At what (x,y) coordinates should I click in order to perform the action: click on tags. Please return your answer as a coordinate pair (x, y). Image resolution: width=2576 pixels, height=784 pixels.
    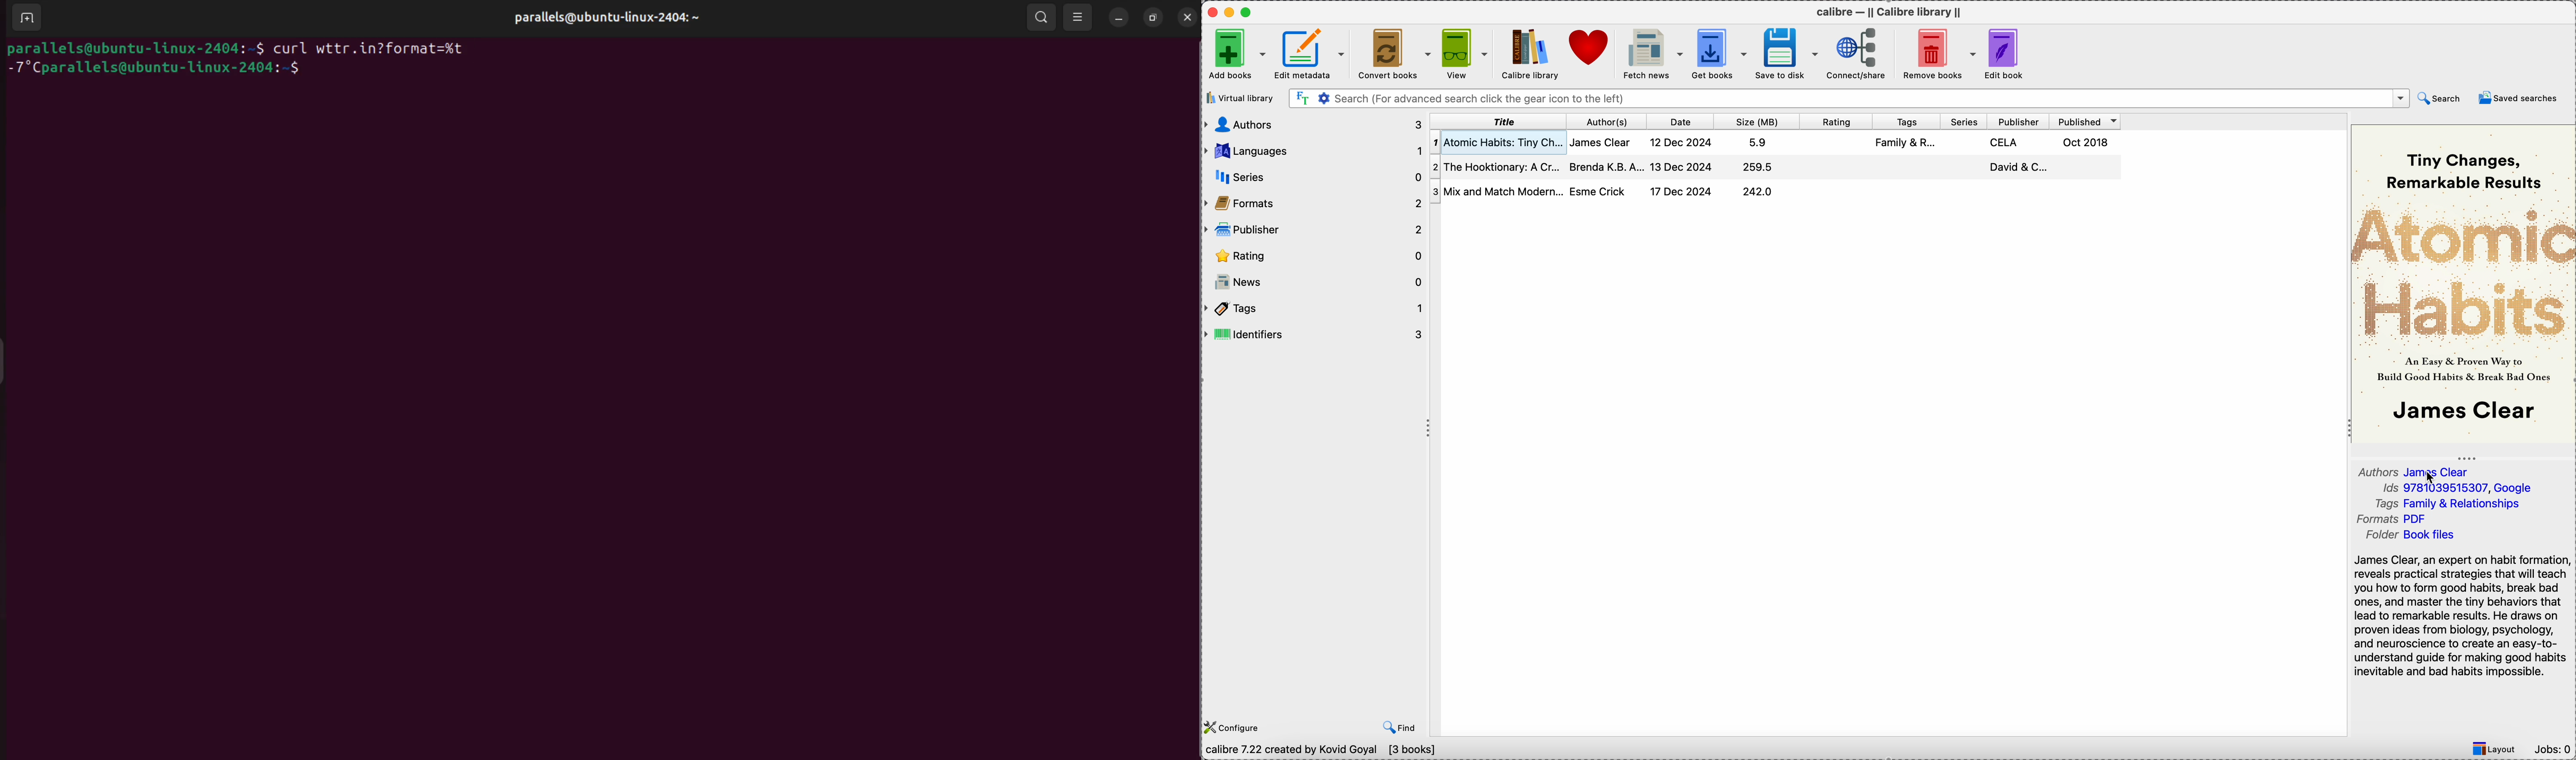
    Looking at the image, I should click on (1907, 120).